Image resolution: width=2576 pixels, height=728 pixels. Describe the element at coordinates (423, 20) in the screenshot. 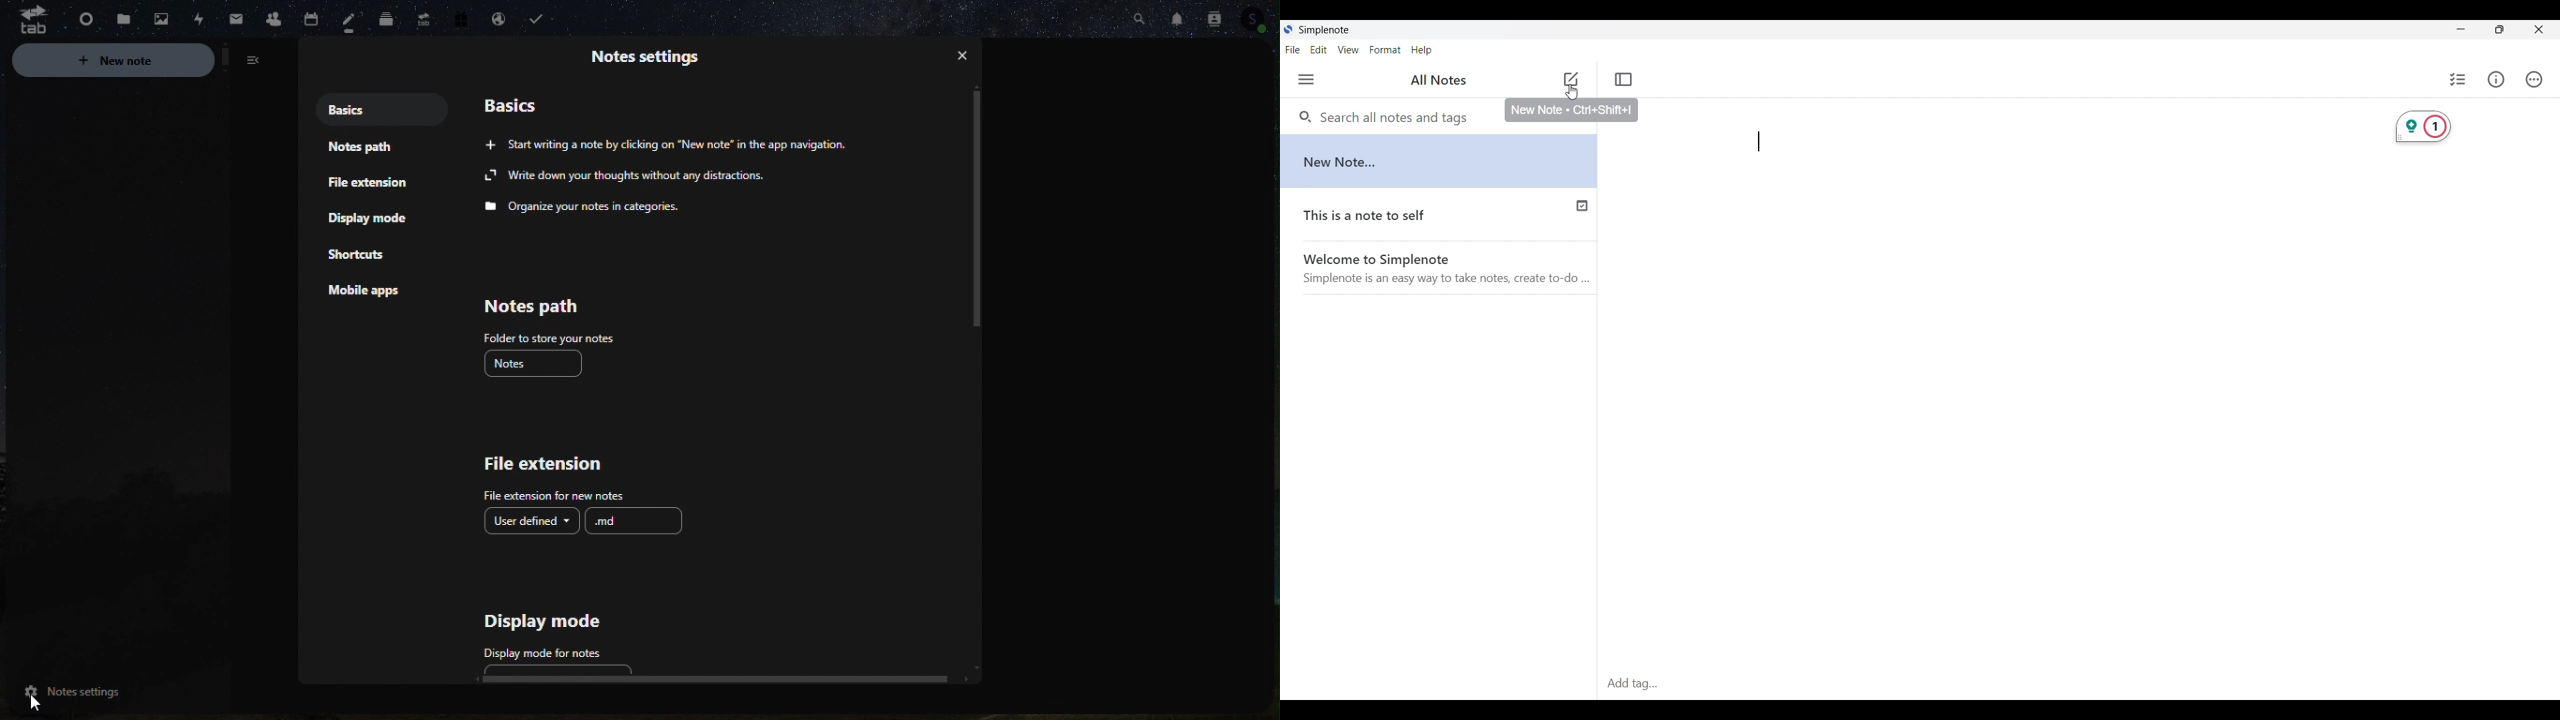

I see `Upgrade` at that location.